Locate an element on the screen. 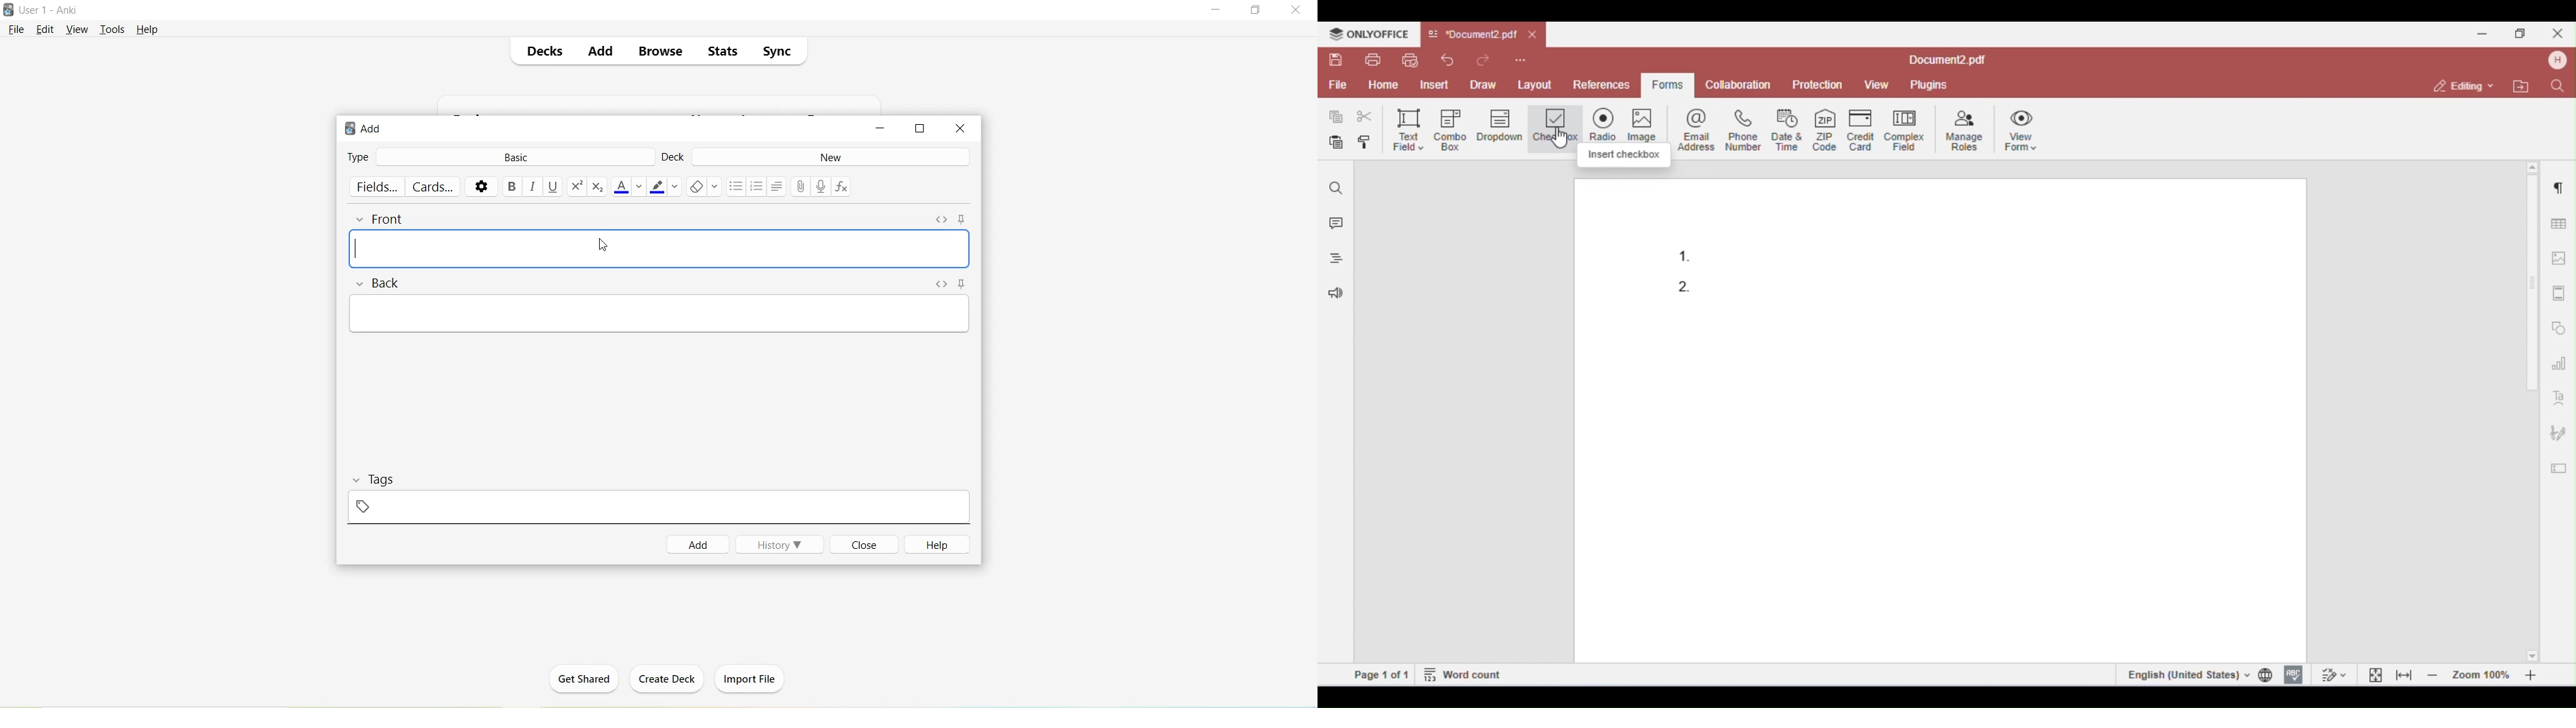 The image size is (2576, 728). Text color is located at coordinates (629, 187).